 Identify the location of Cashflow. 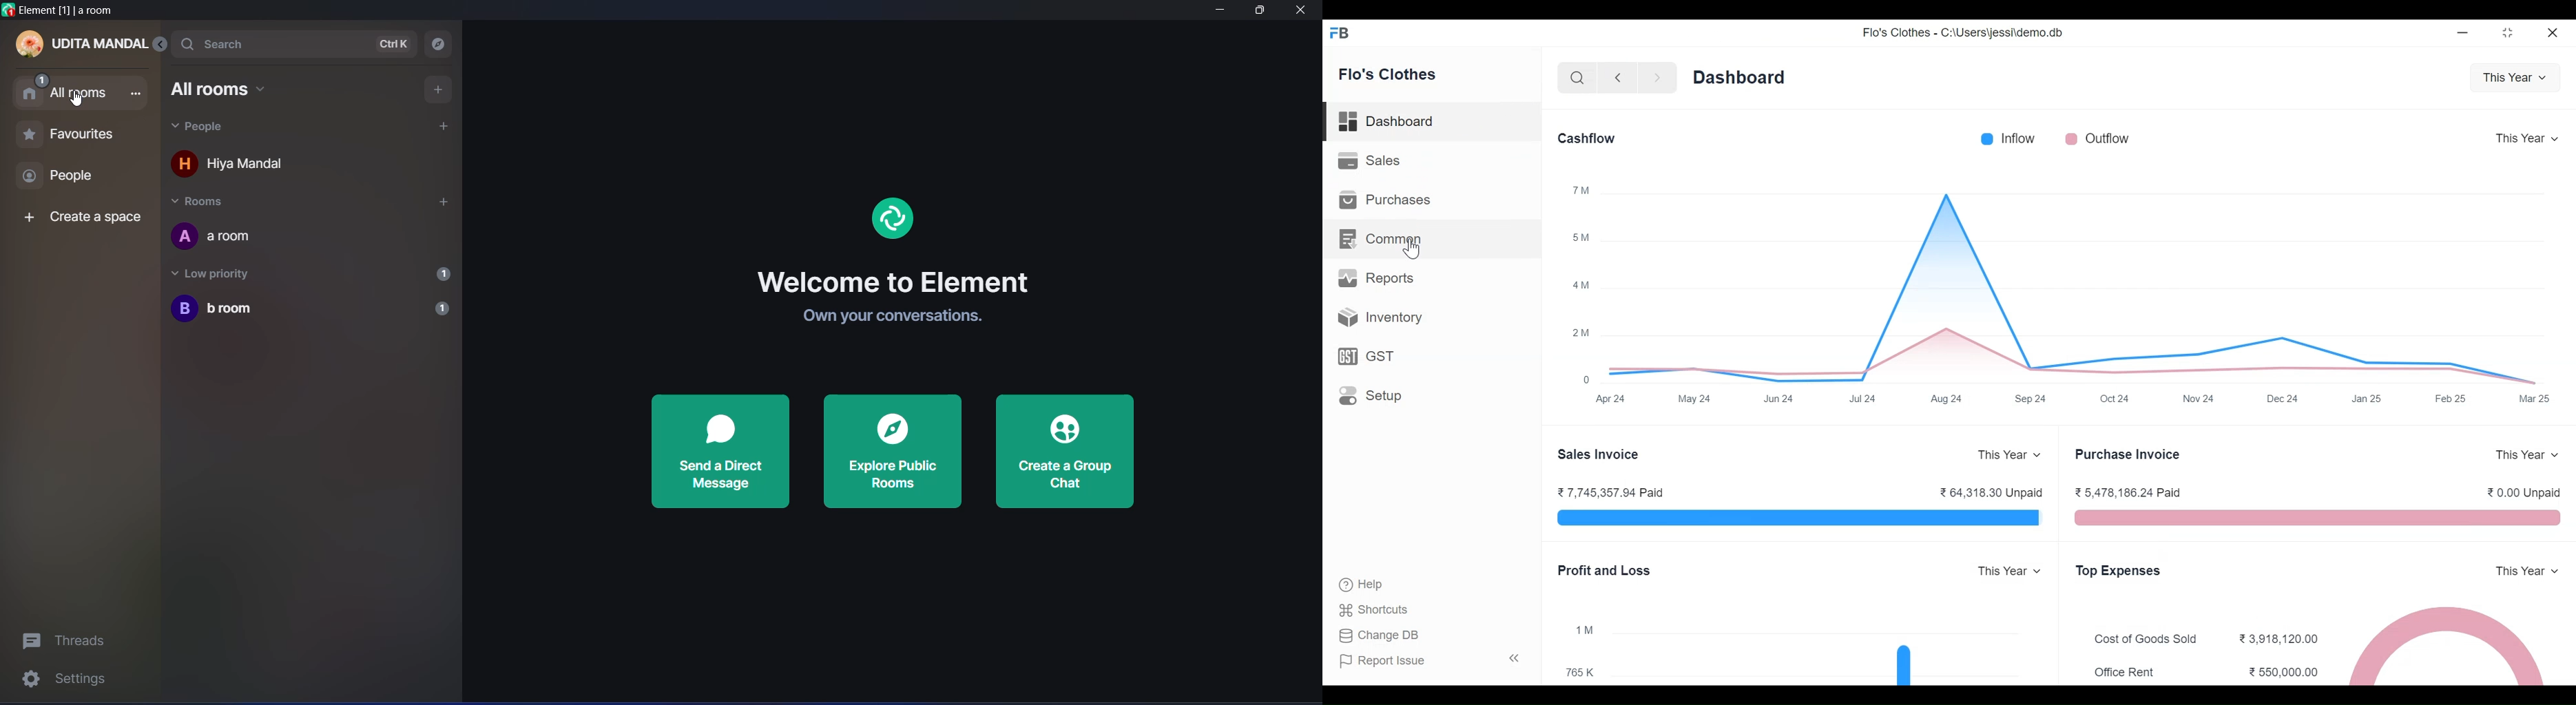
(1586, 138).